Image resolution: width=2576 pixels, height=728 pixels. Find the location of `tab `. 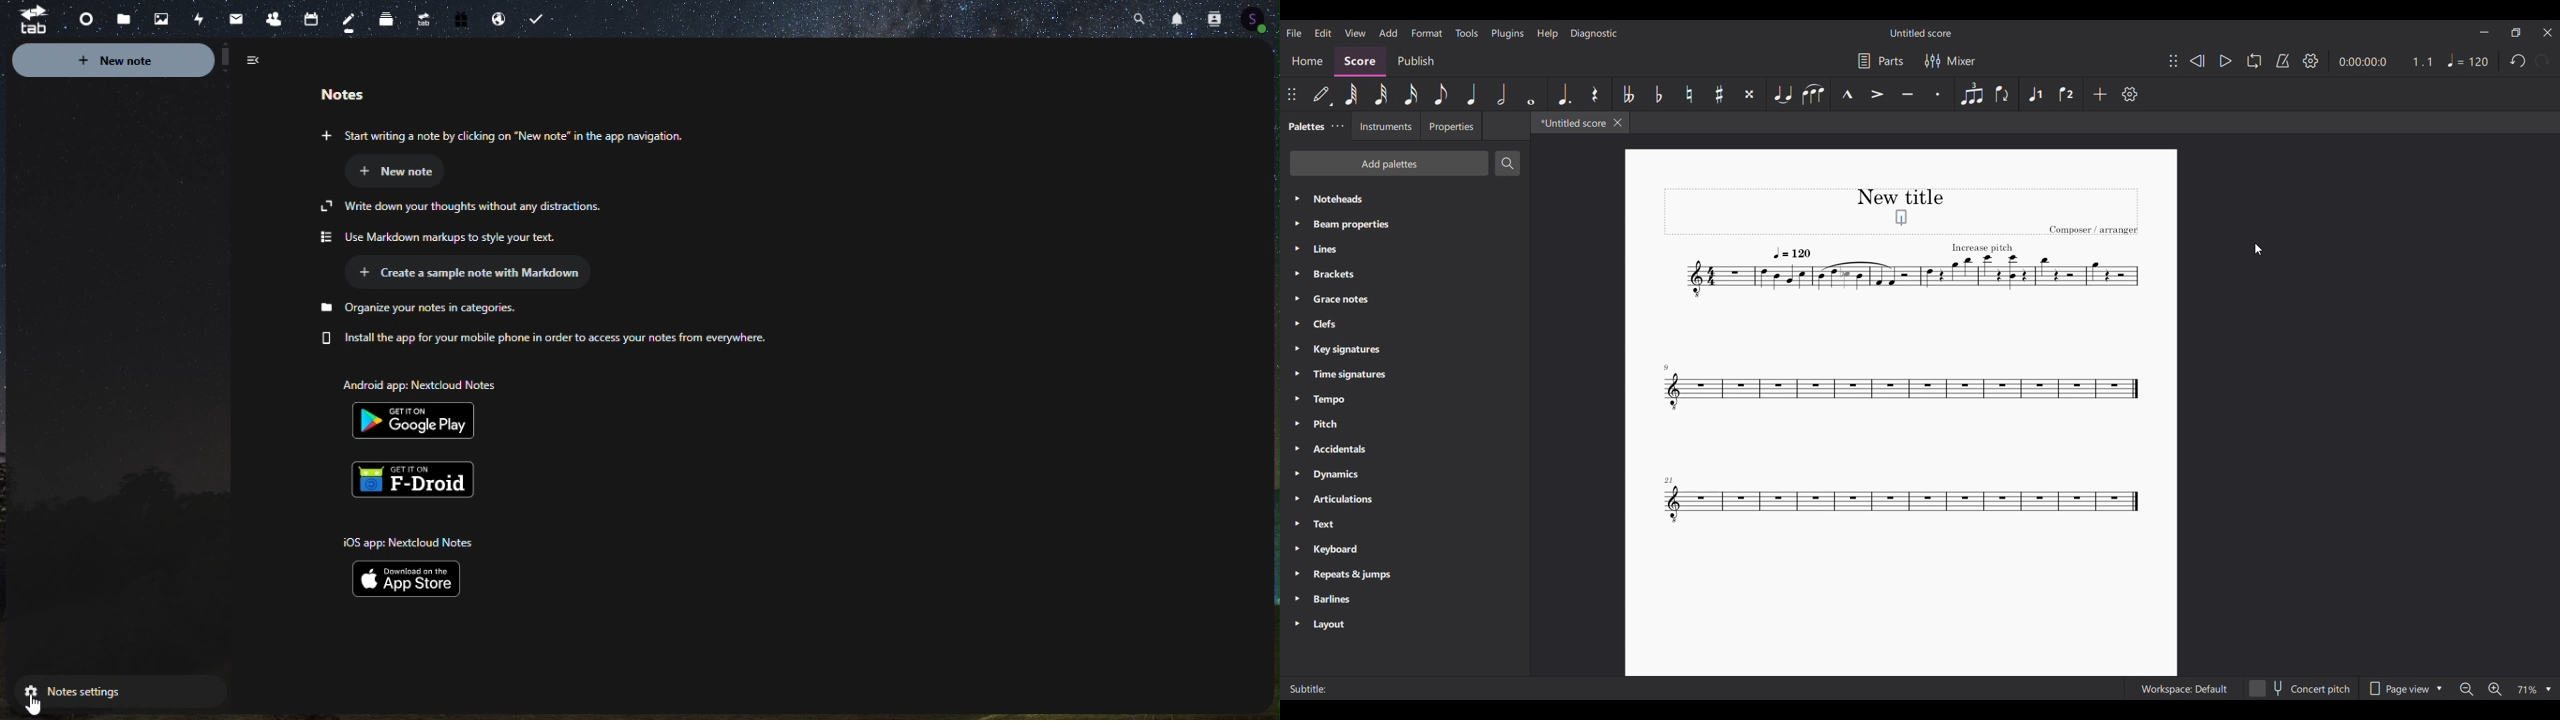

tab  is located at coordinates (26, 18).